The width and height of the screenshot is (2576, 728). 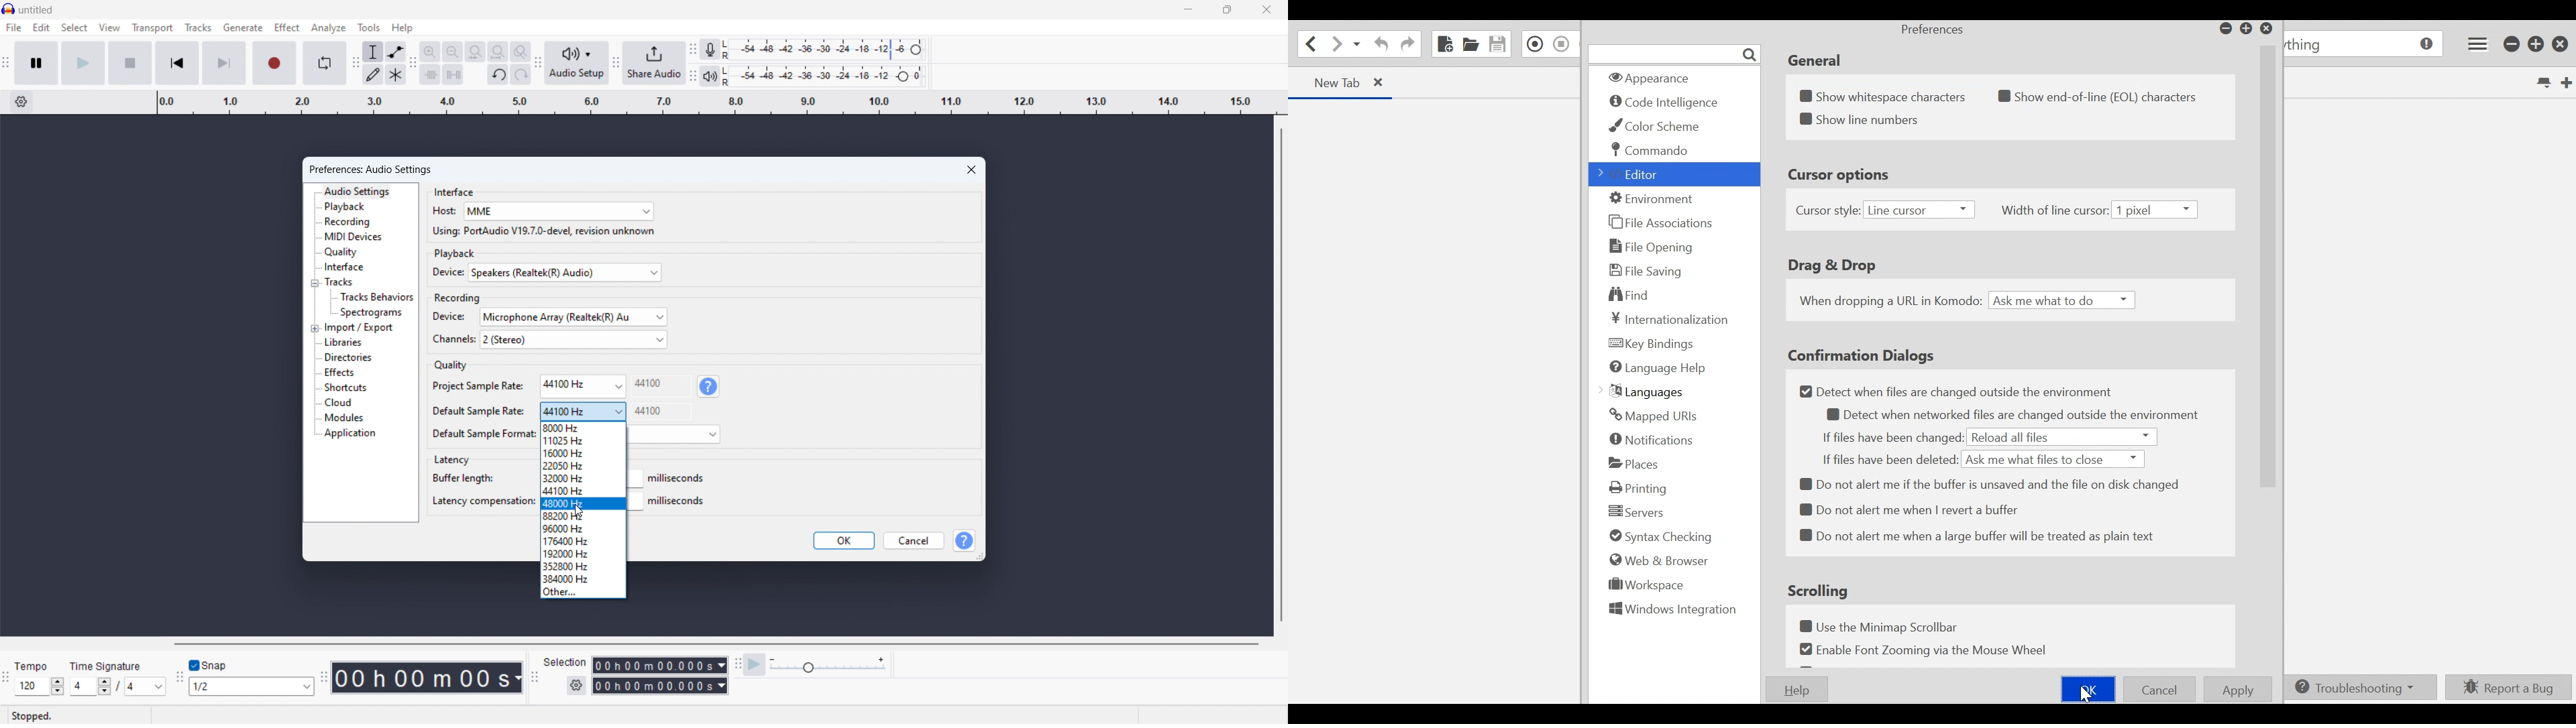 What do you see at coordinates (1647, 584) in the screenshot?
I see `Workspace` at bounding box center [1647, 584].